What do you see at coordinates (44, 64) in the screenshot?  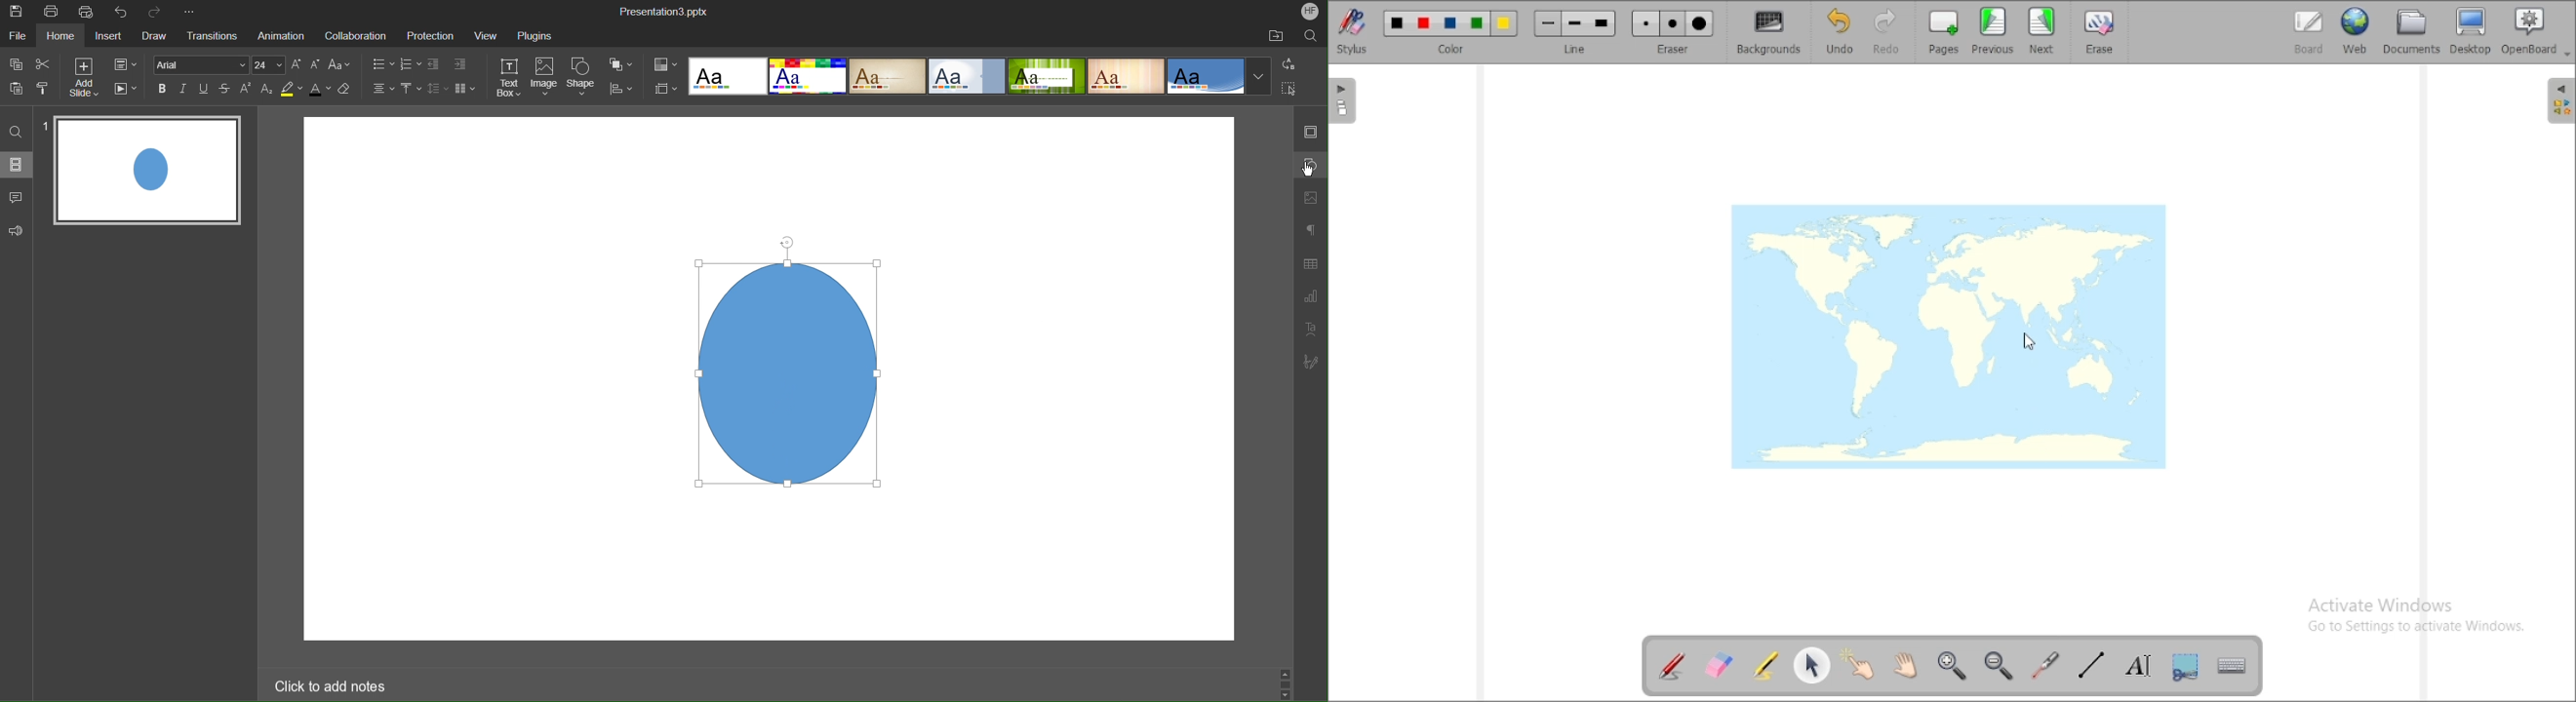 I see `Cut` at bounding box center [44, 64].